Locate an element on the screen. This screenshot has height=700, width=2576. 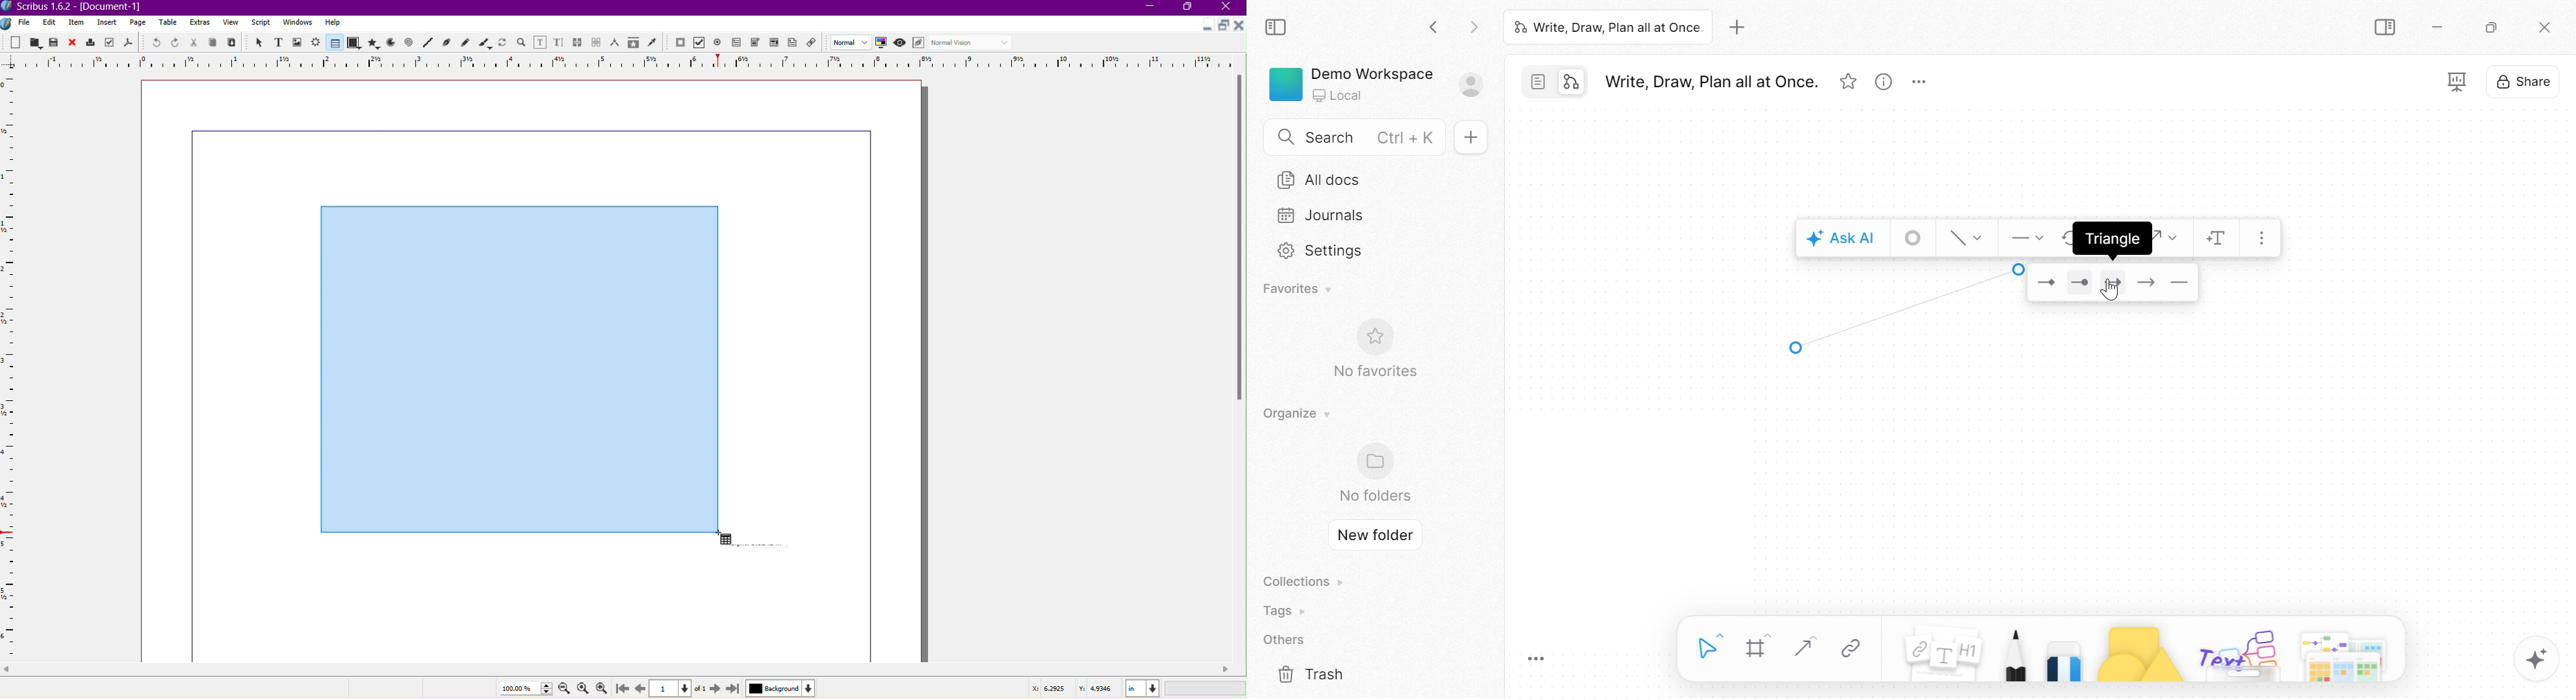
Rotate Item is located at coordinates (502, 42).